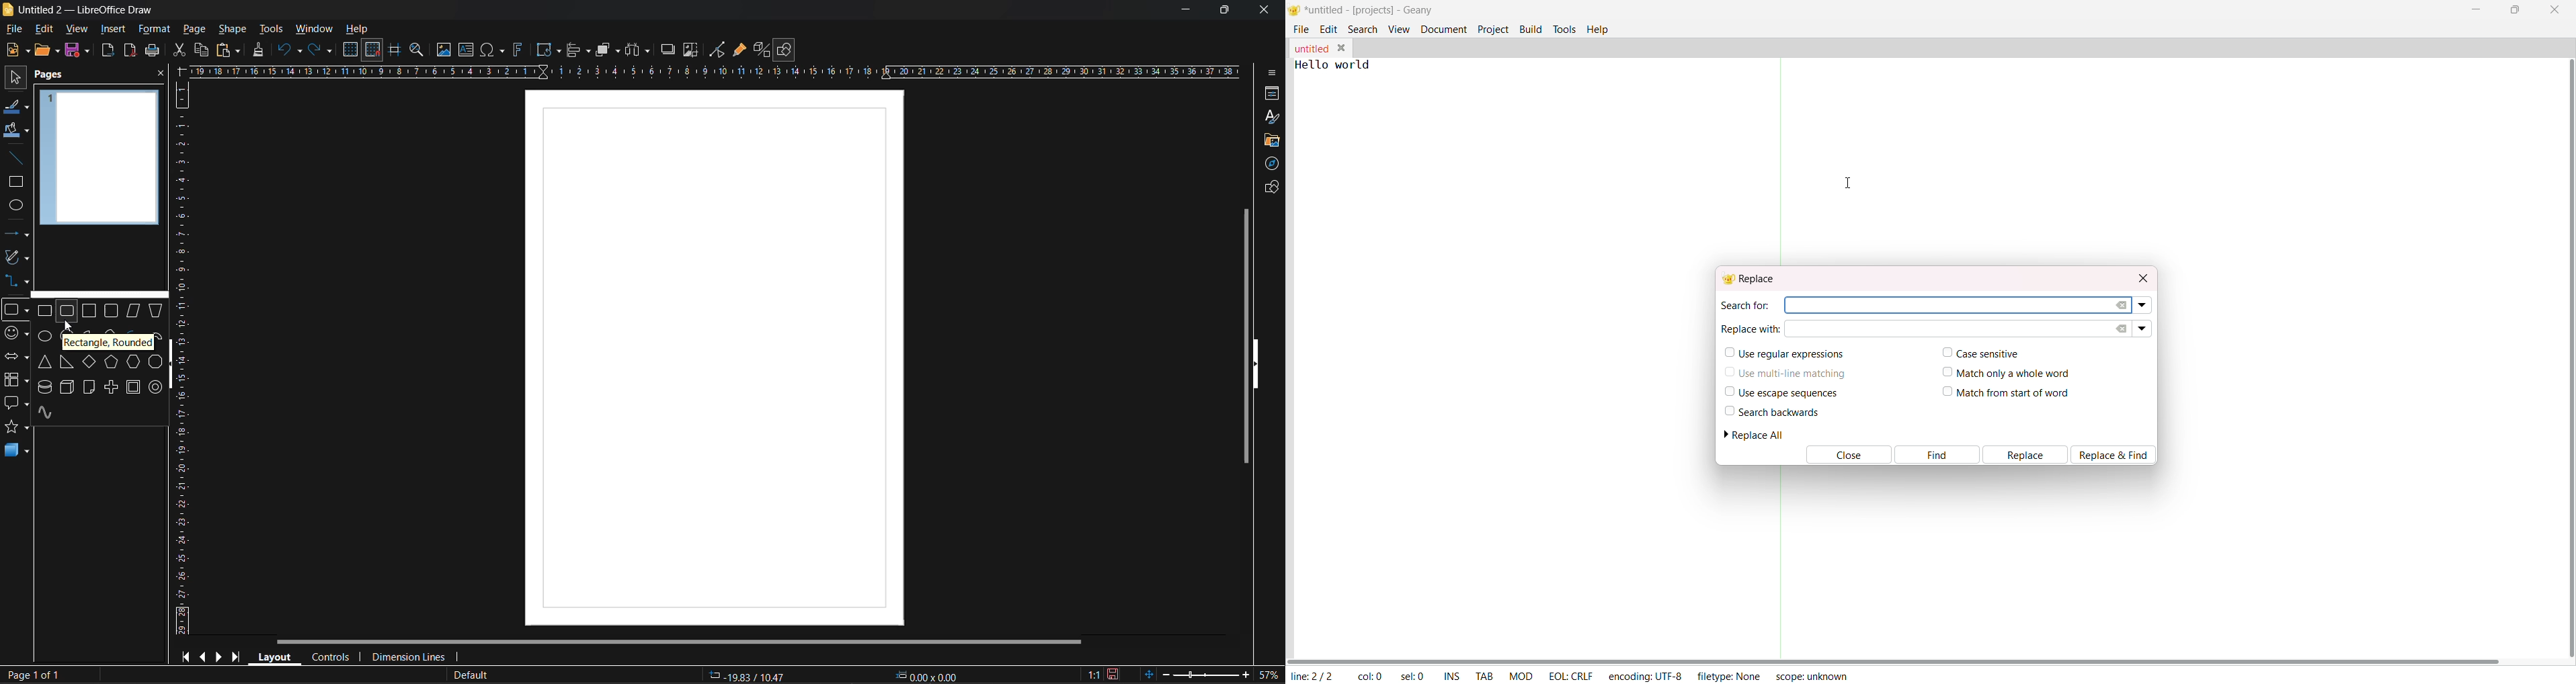  Describe the element at coordinates (114, 310) in the screenshot. I see `square rounded` at that location.